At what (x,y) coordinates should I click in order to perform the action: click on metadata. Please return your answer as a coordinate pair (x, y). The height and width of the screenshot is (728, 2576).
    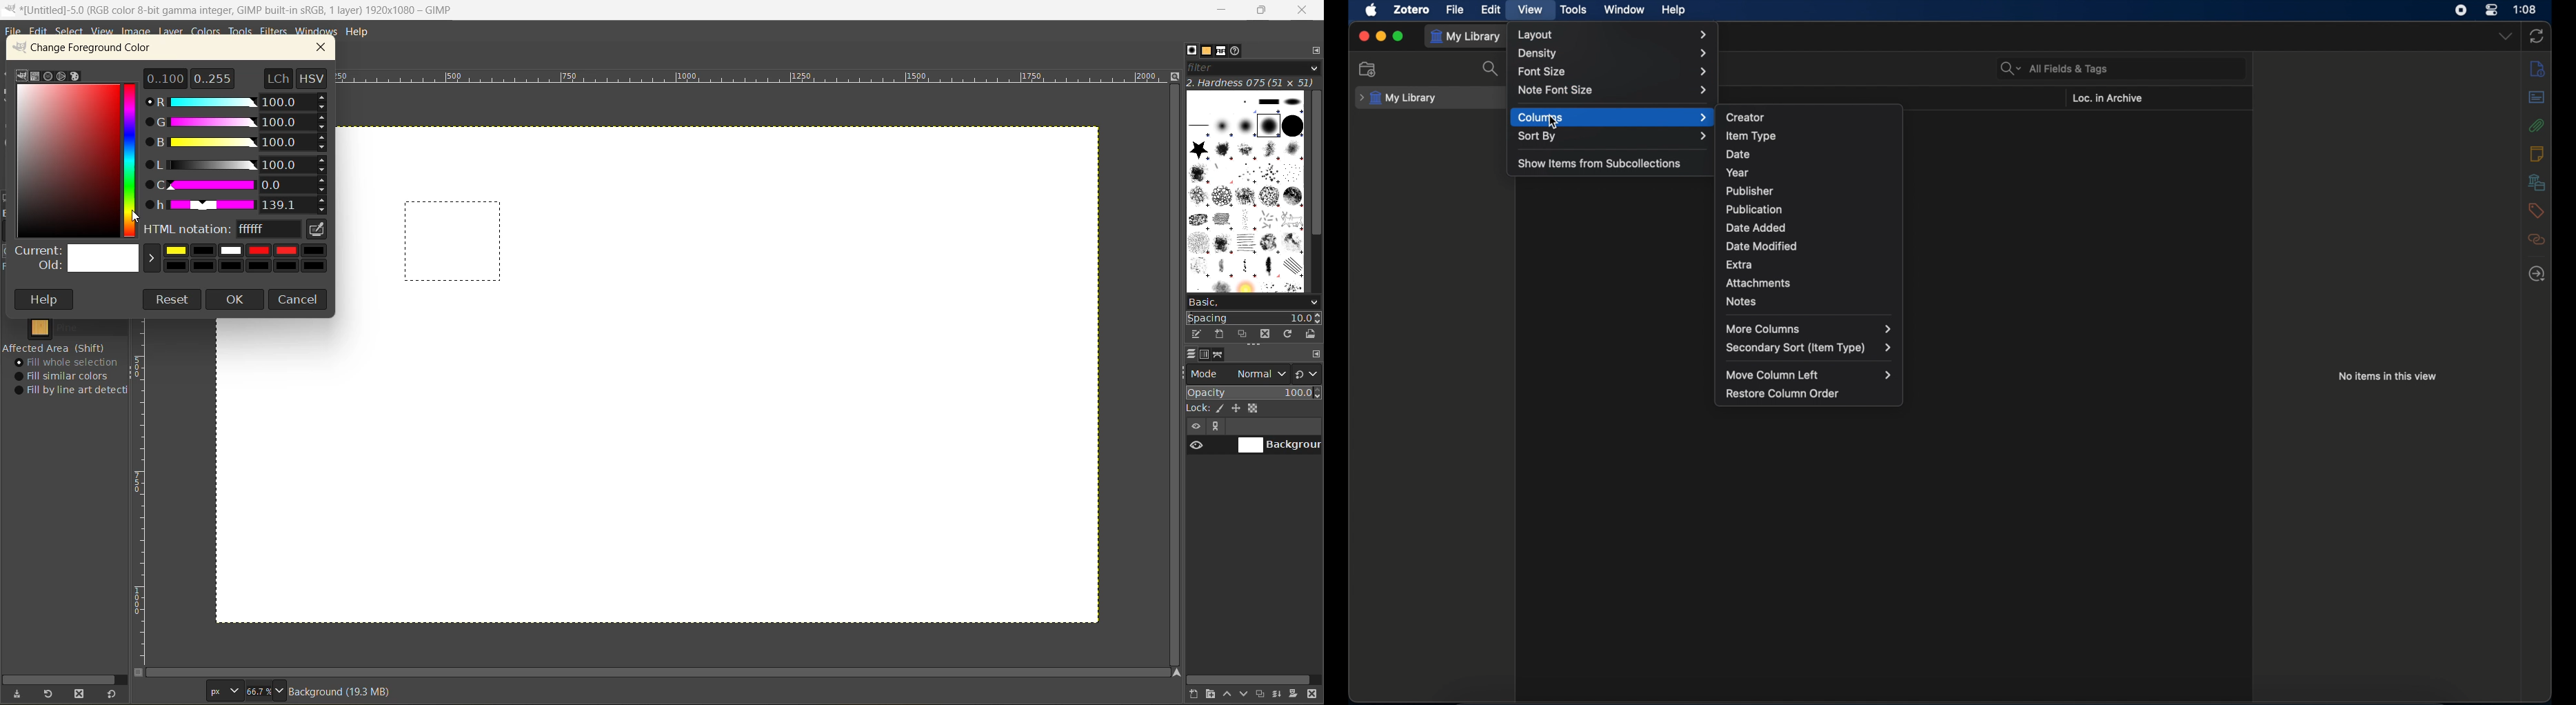
    Looking at the image, I should click on (347, 691).